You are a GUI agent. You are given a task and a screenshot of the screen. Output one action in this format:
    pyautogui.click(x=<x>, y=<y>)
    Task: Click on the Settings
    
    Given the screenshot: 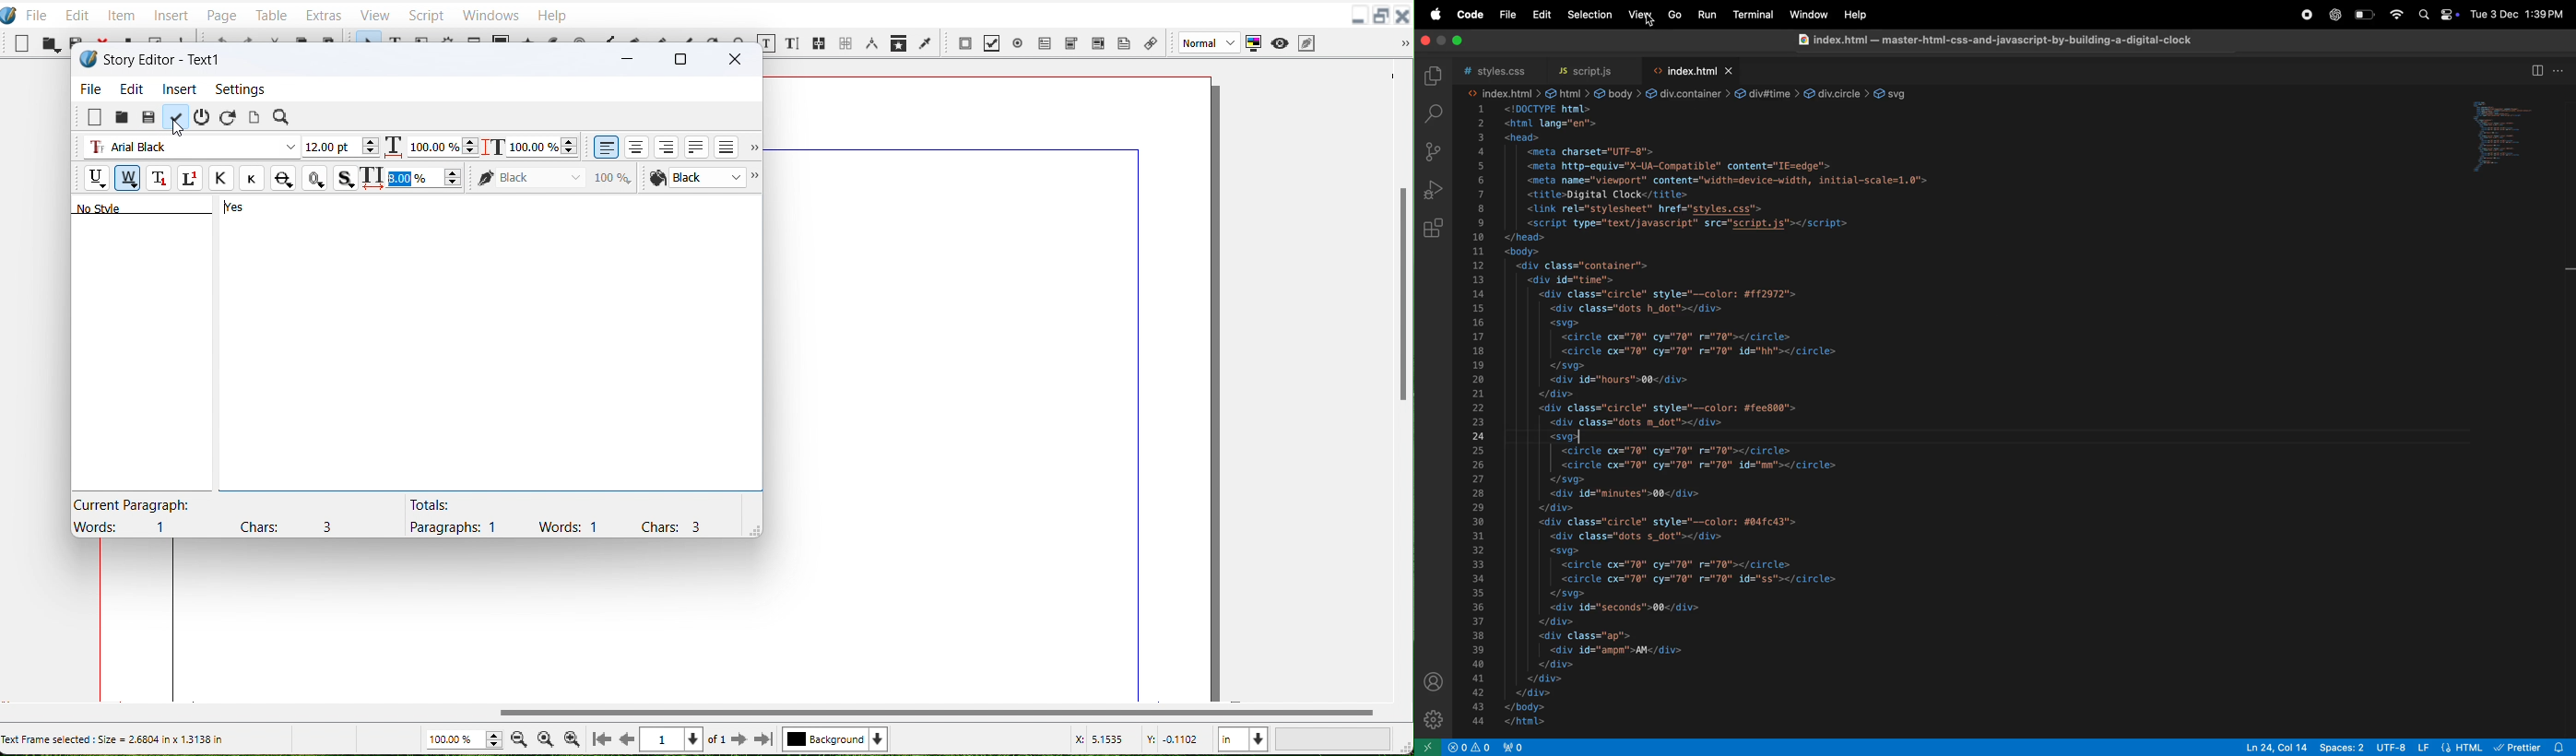 What is the action you would take?
    pyautogui.click(x=240, y=90)
    